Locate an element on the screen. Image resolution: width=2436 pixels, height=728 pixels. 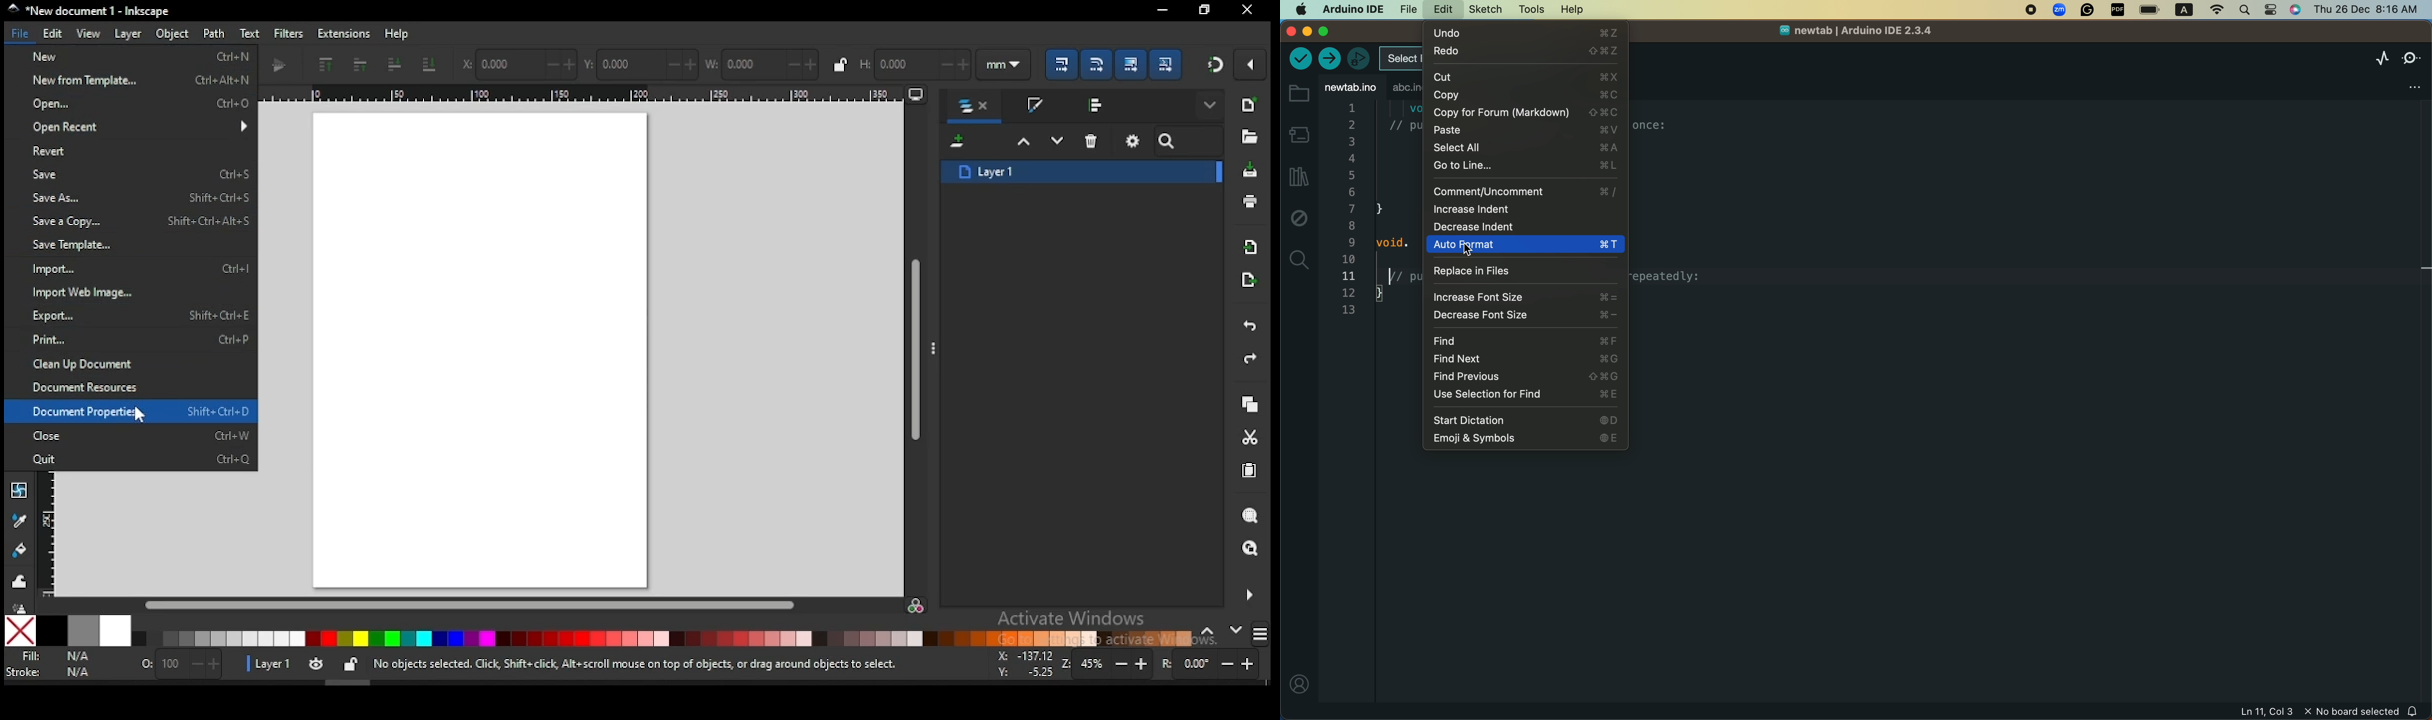
layers and objects dialogue settings is located at coordinates (1133, 141).